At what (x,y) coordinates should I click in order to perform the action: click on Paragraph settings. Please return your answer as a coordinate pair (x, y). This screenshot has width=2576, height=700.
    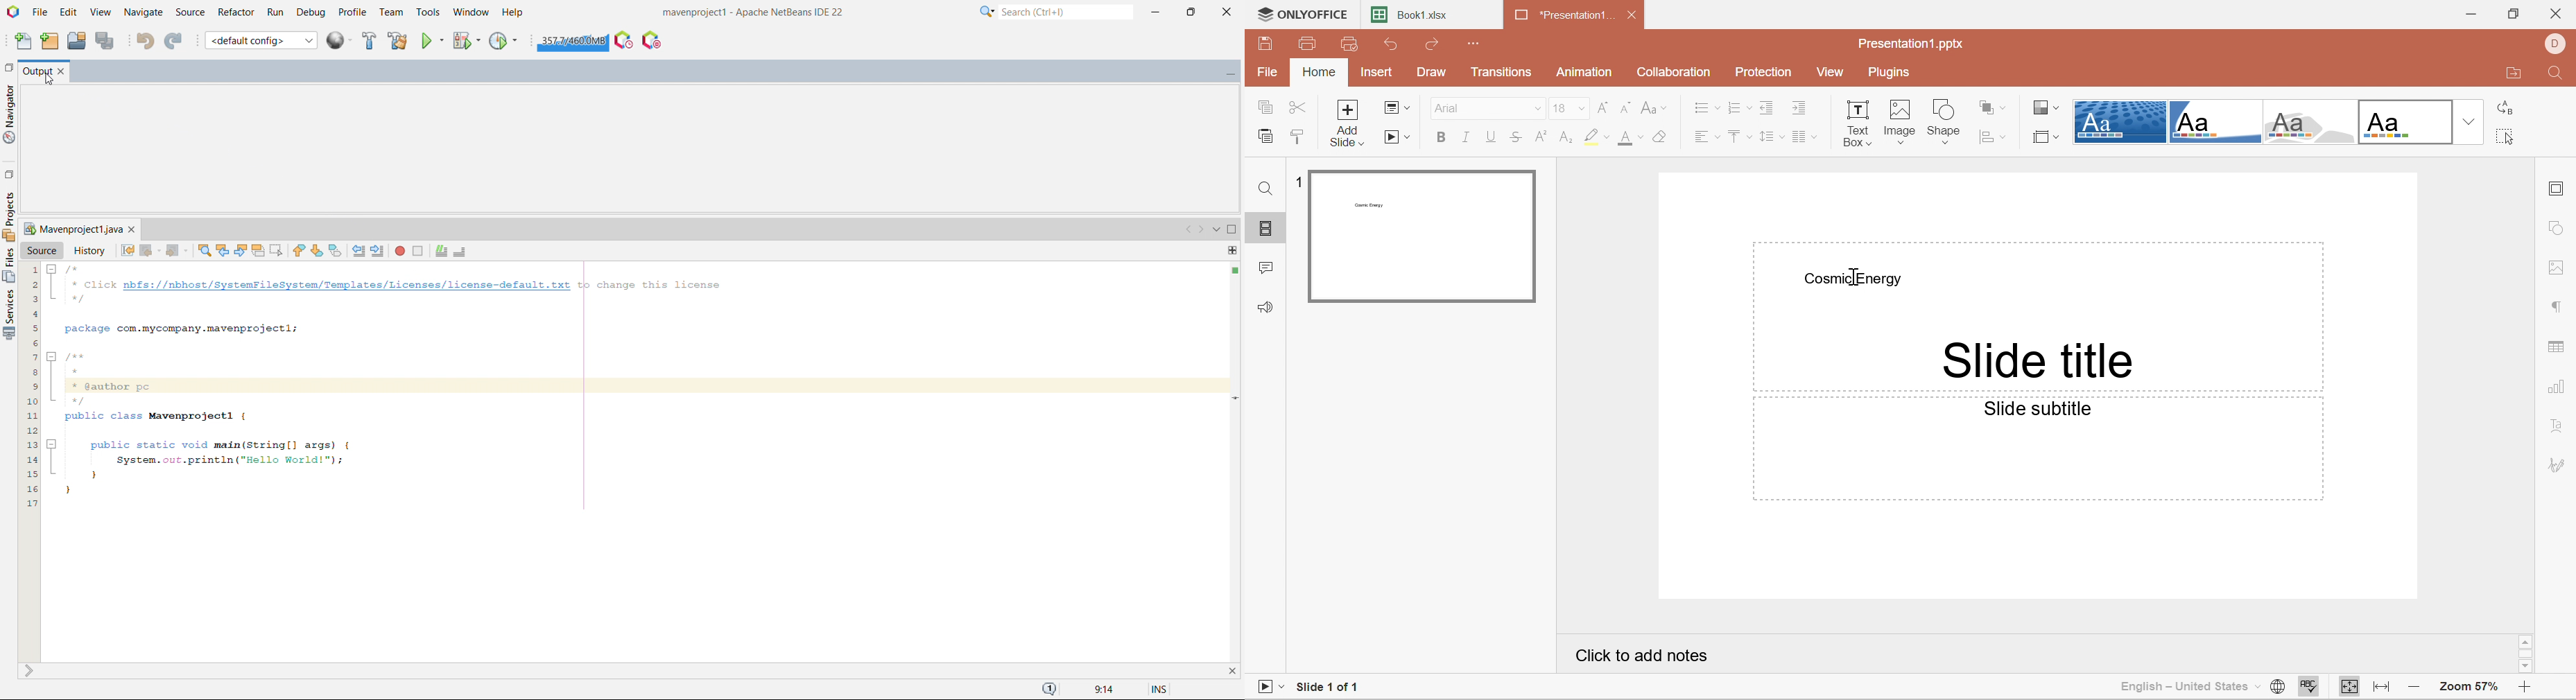
    Looking at the image, I should click on (2558, 306).